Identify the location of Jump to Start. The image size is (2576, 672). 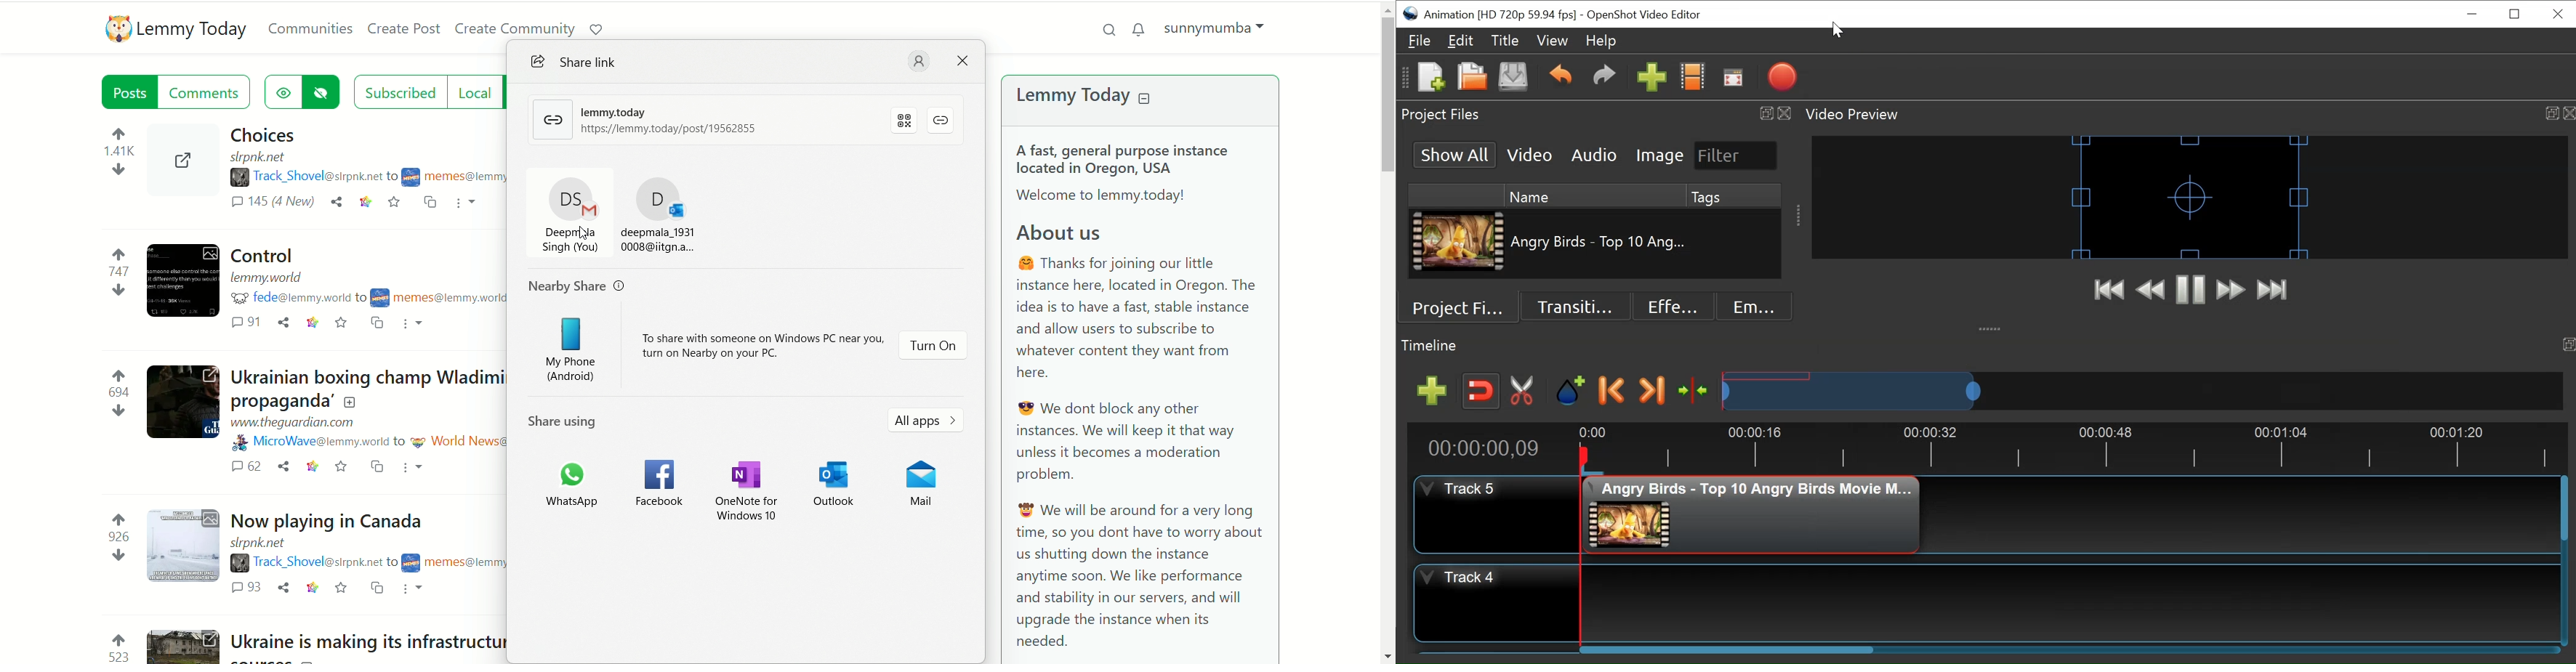
(2110, 291).